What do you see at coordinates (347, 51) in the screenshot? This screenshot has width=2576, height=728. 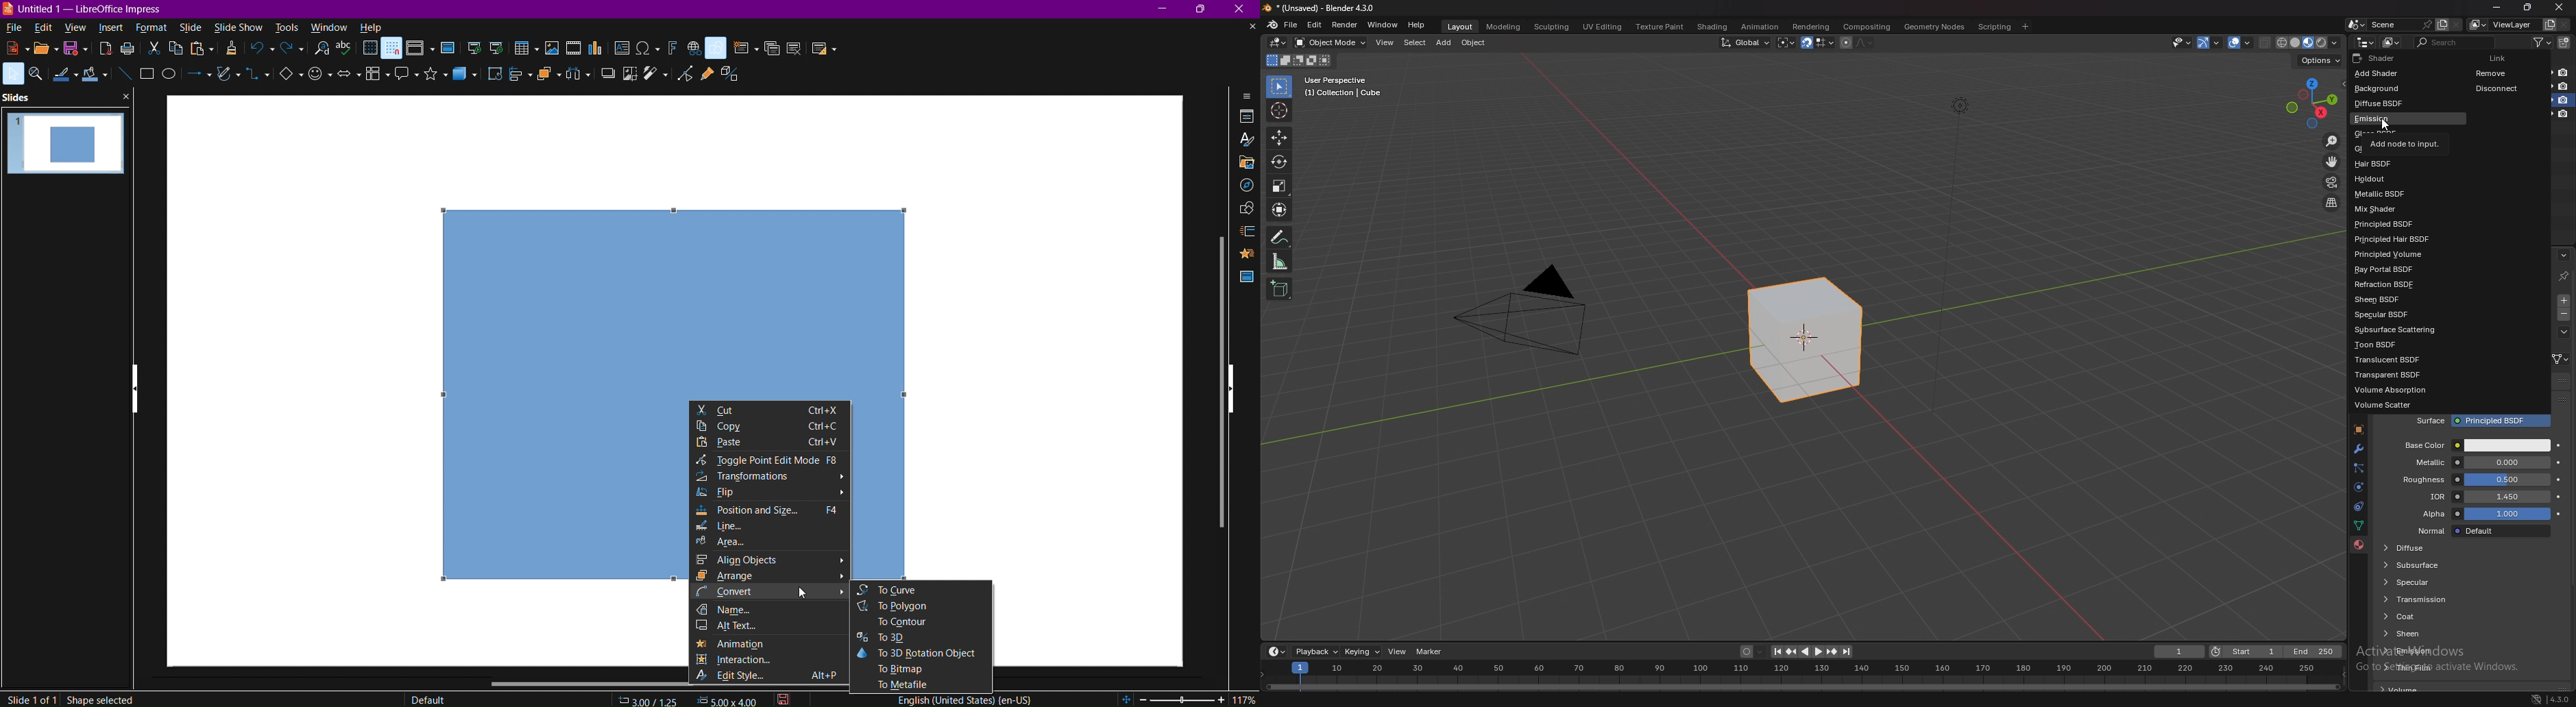 I see `Spellcheck` at bounding box center [347, 51].